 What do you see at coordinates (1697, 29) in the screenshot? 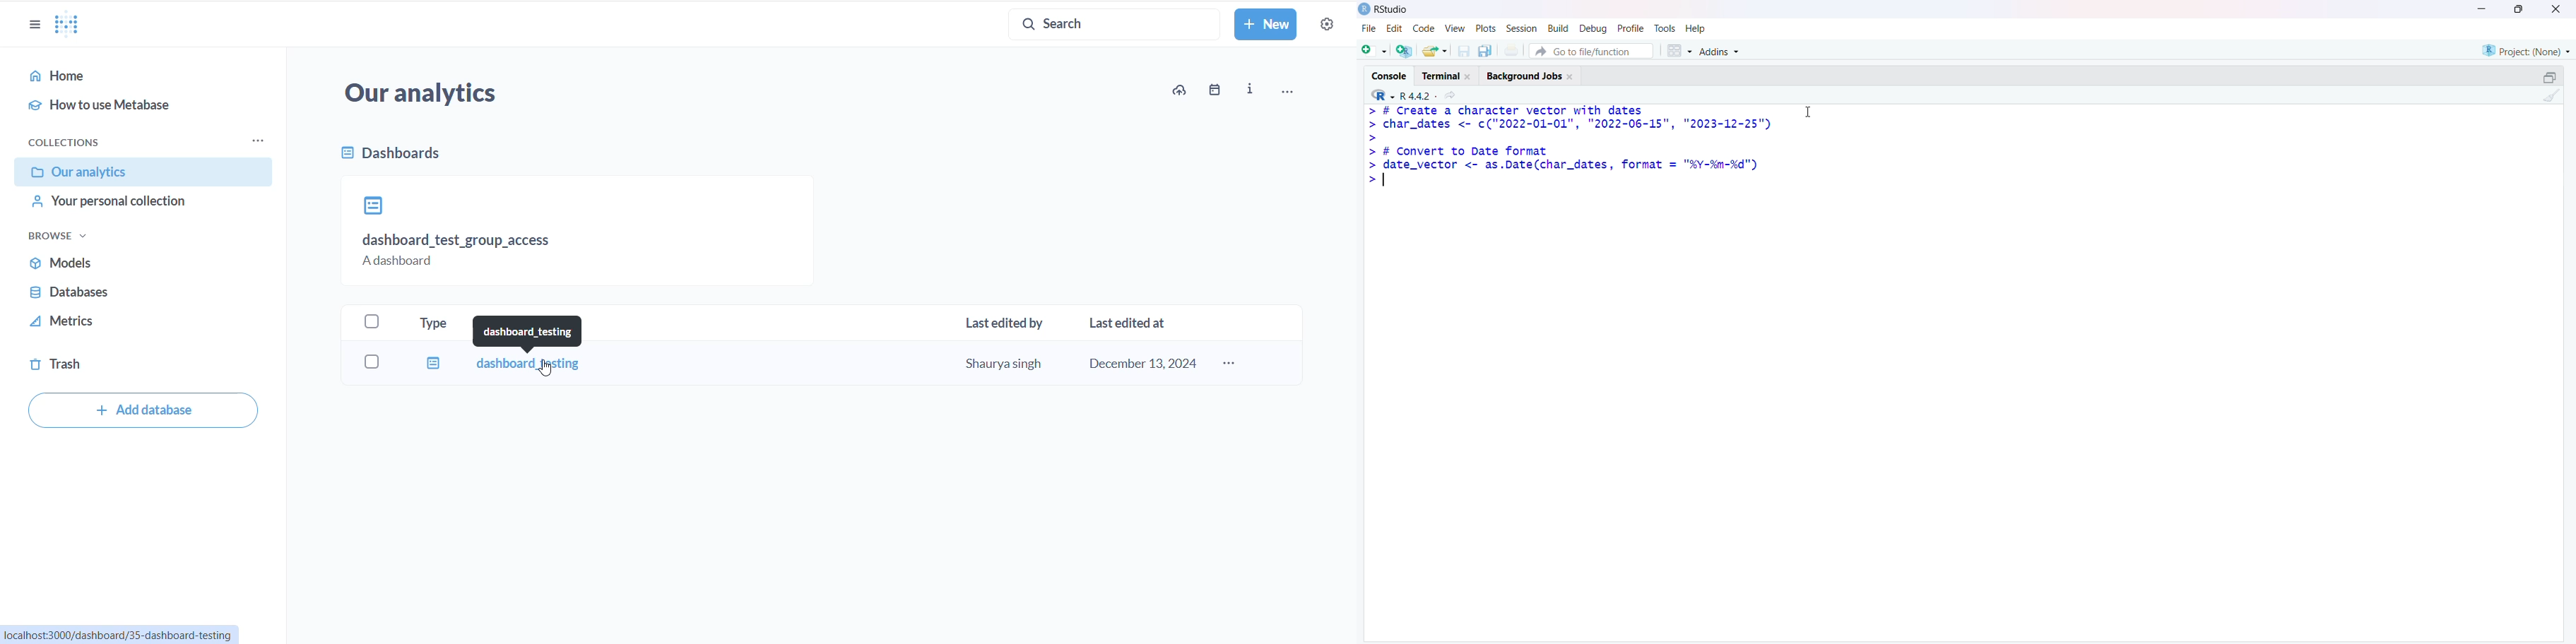
I see `Help` at bounding box center [1697, 29].